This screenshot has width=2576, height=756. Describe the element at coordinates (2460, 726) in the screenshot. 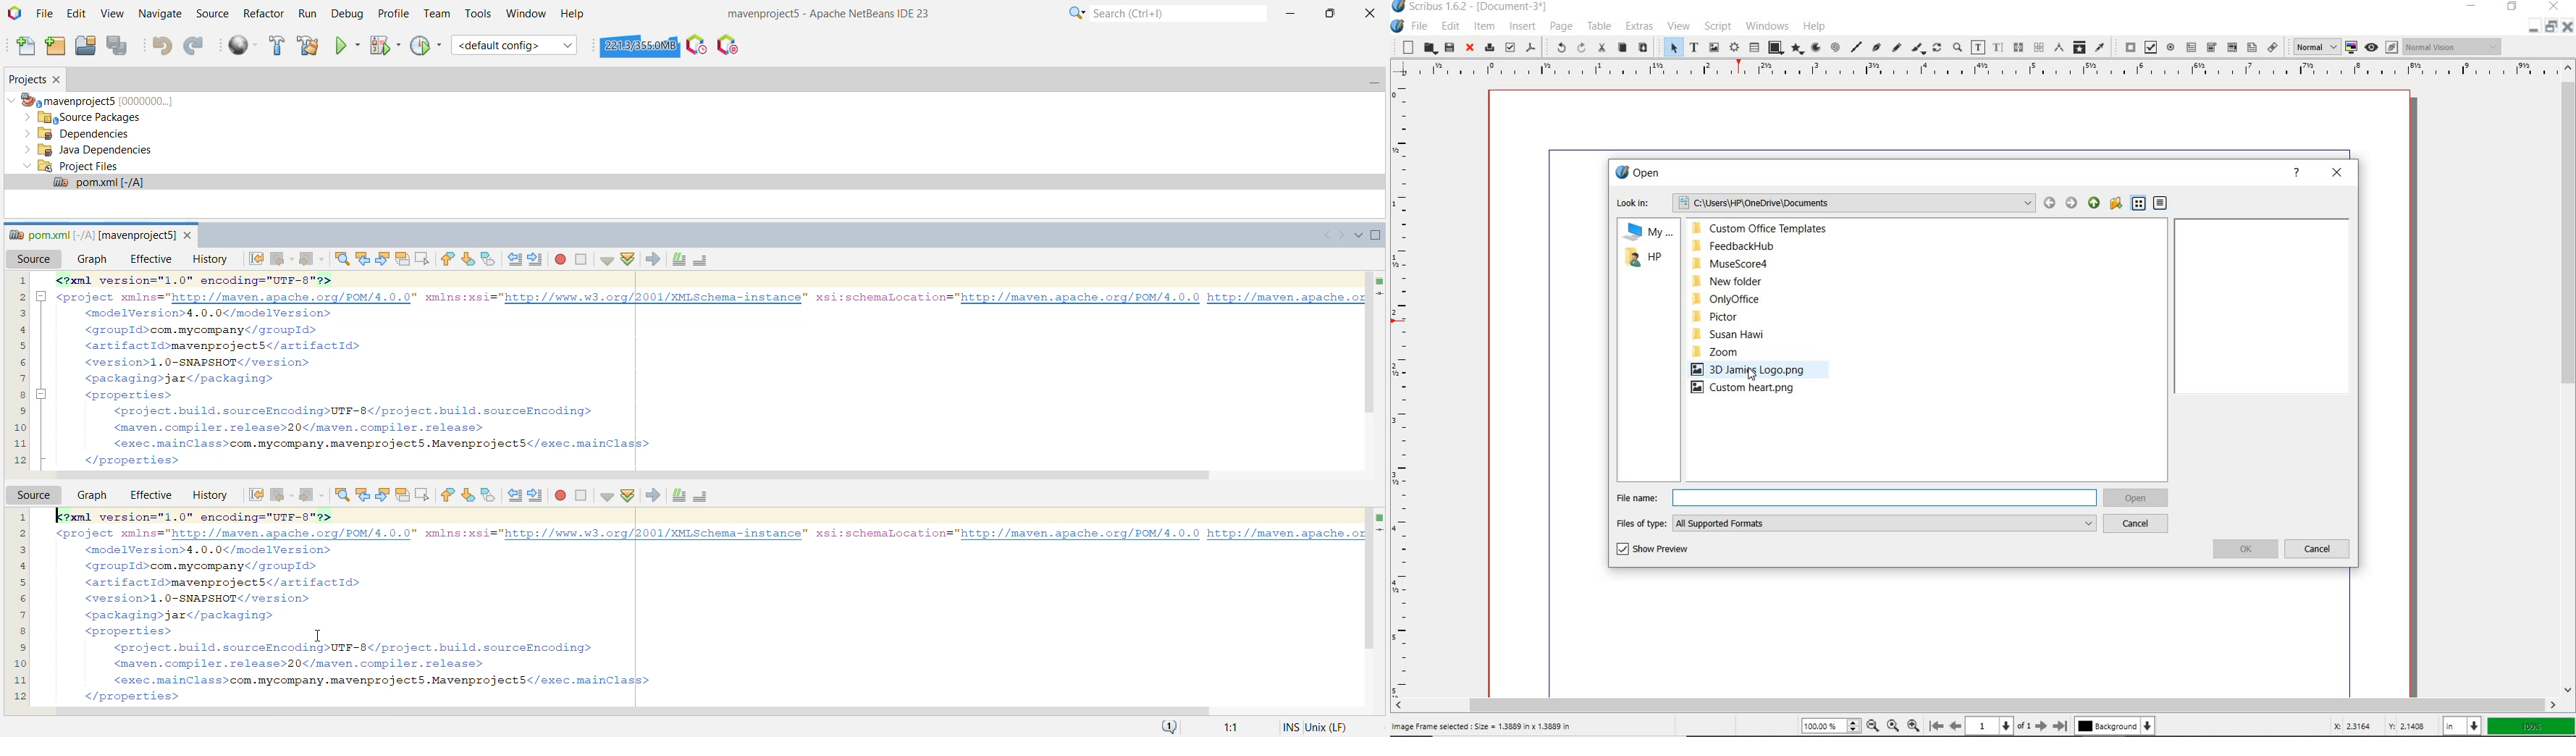

I see `select unit` at that location.